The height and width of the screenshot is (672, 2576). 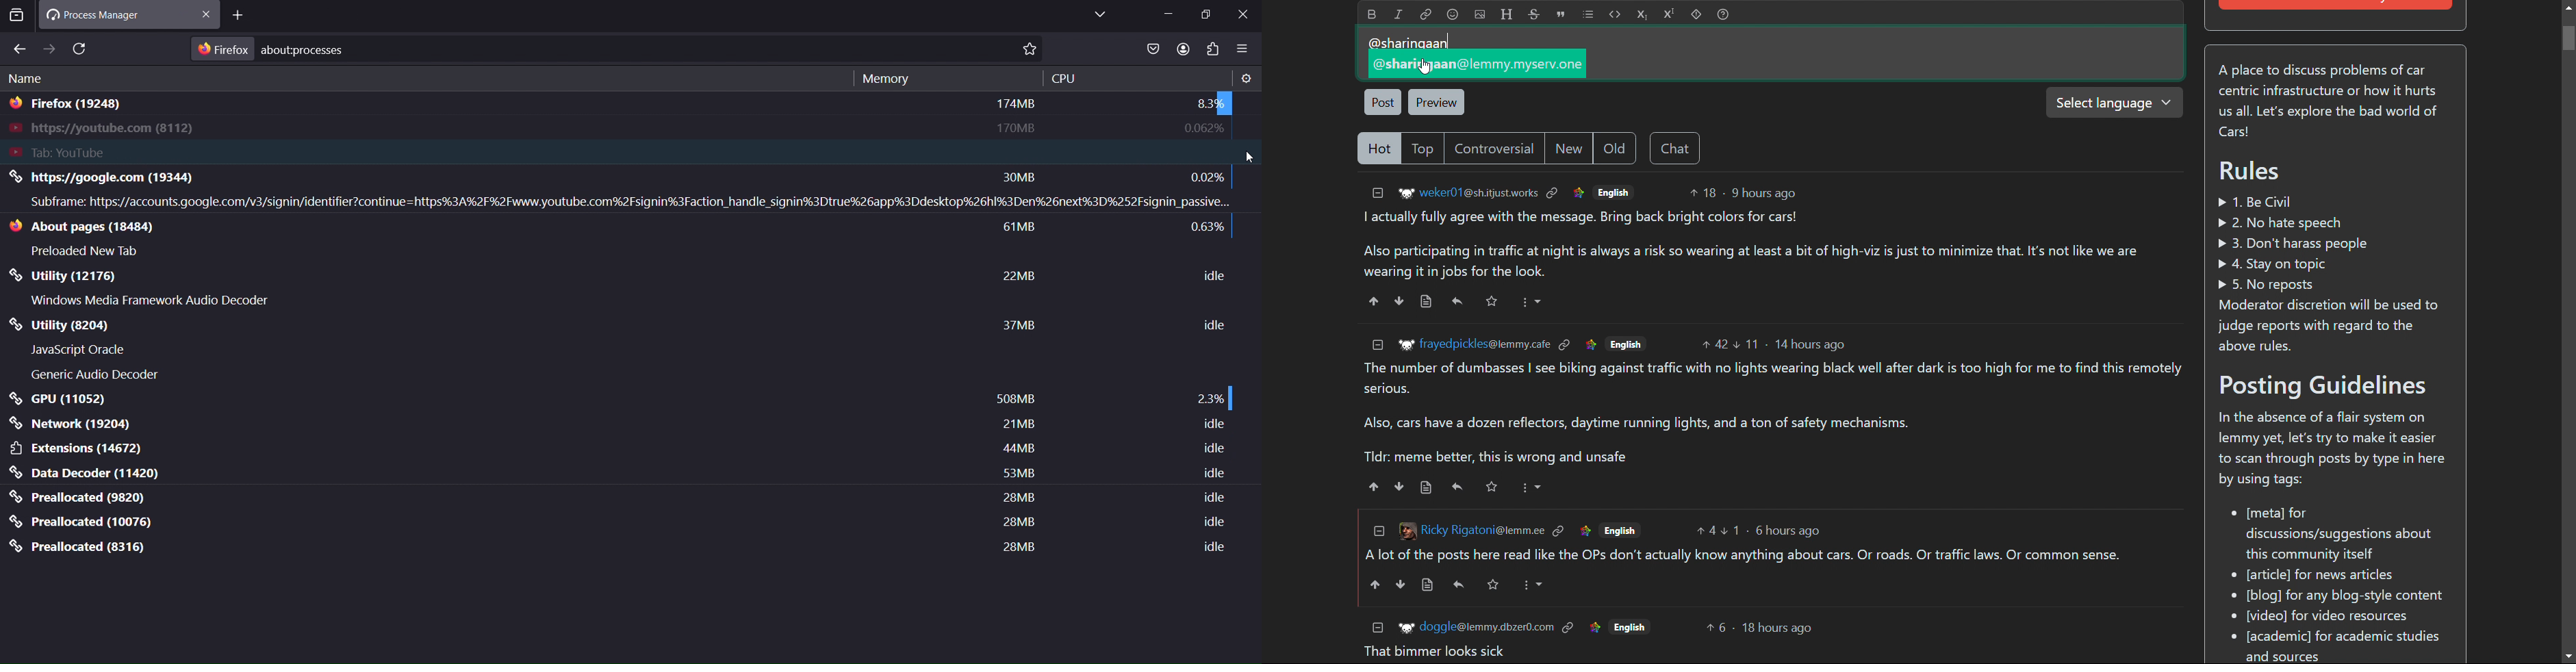 What do you see at coordinates (1561, 14) in the screenshot?
I see `quote` at bounding box center [1561, 14].